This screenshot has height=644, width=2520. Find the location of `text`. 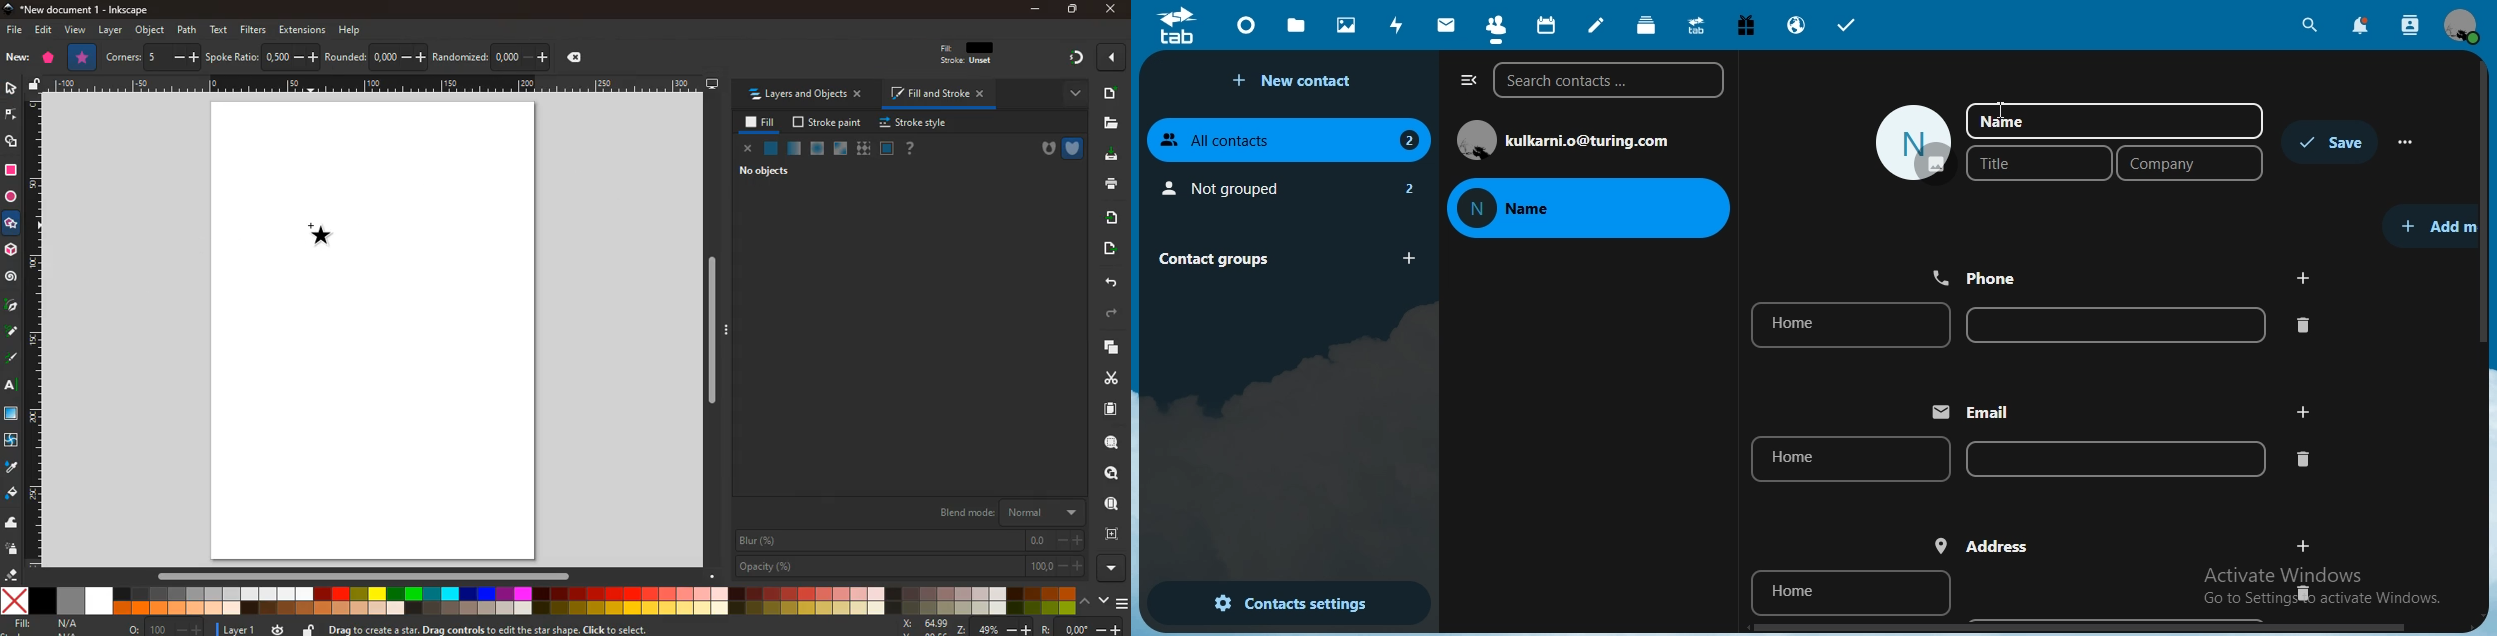

text is located at coordinates (220, 30).